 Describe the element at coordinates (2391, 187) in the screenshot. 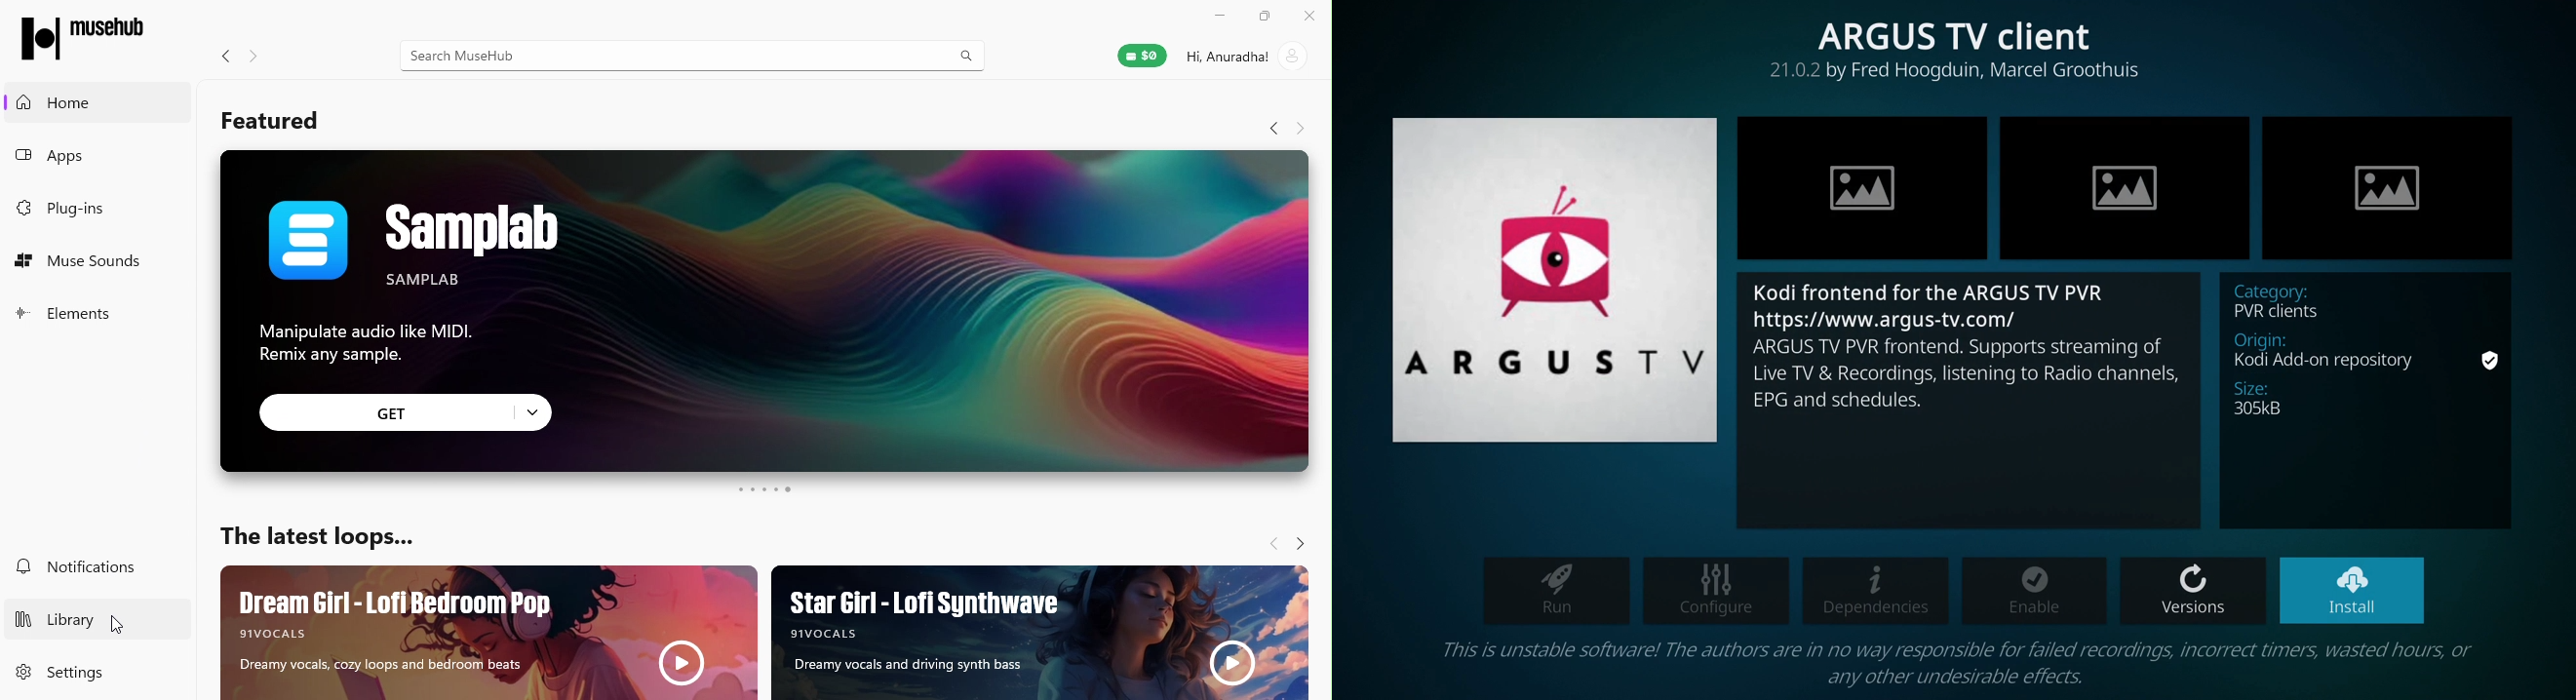

I see `insert image` at that location.